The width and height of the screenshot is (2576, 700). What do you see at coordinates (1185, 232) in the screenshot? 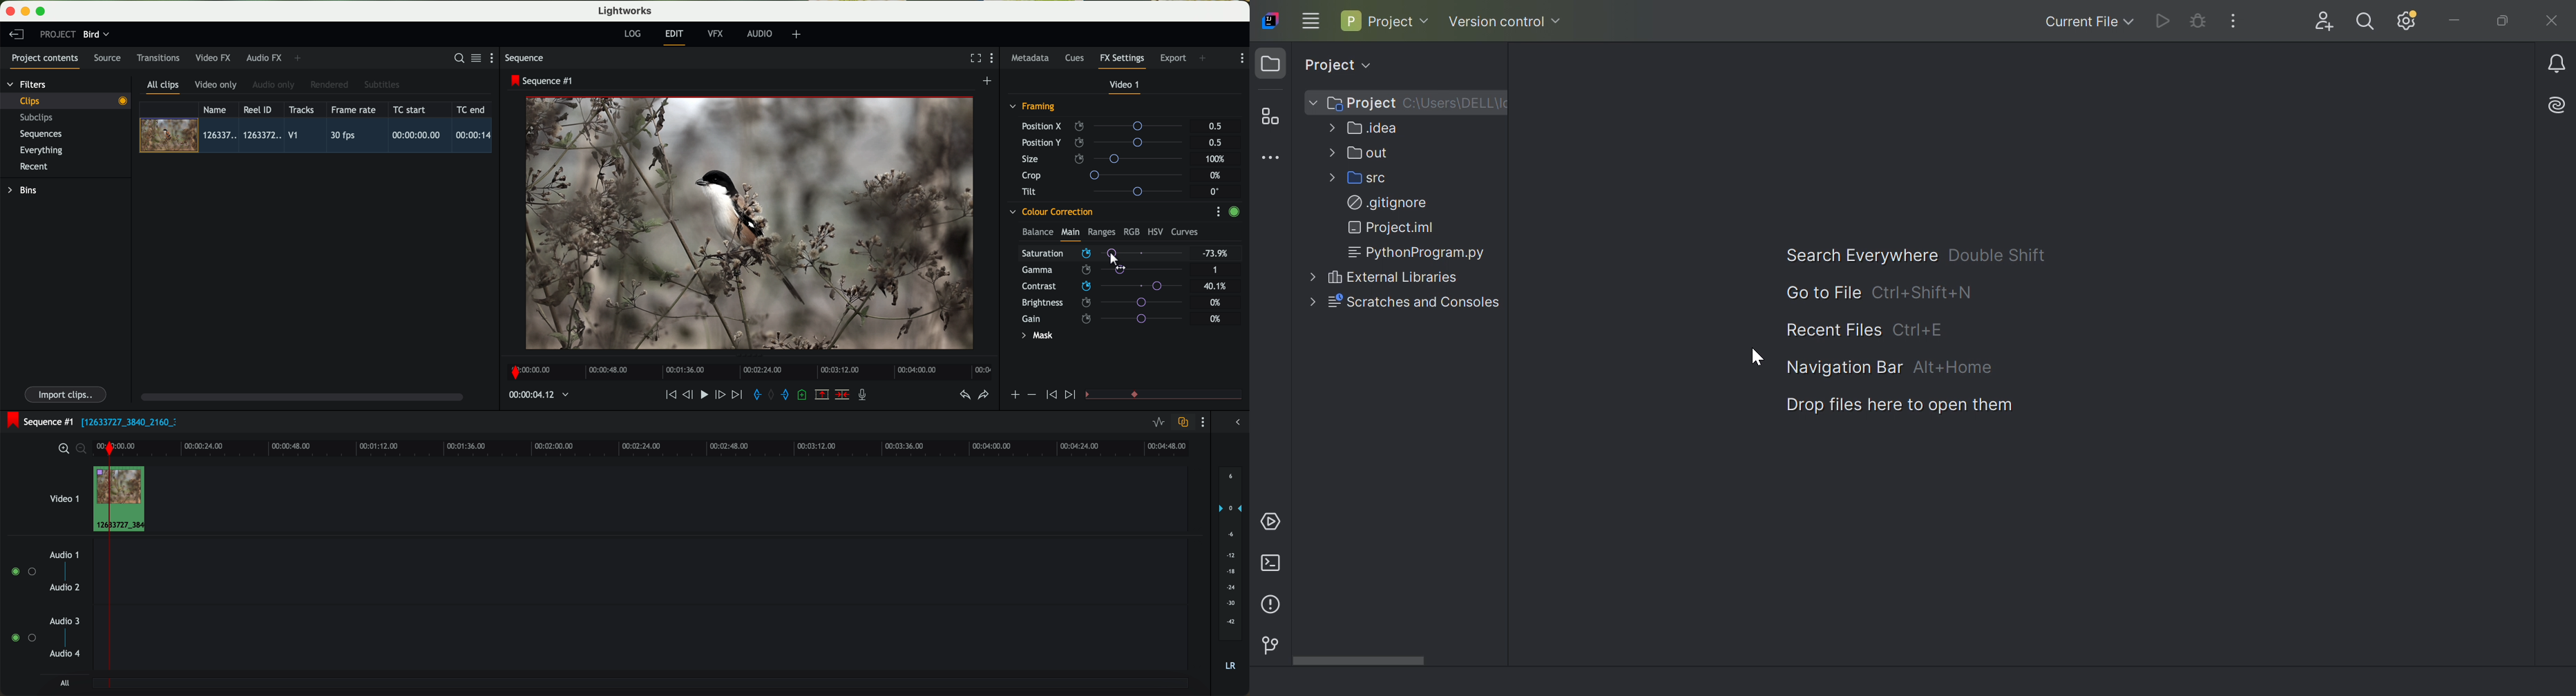
I see `curves` at bounding box center [1185, 232].